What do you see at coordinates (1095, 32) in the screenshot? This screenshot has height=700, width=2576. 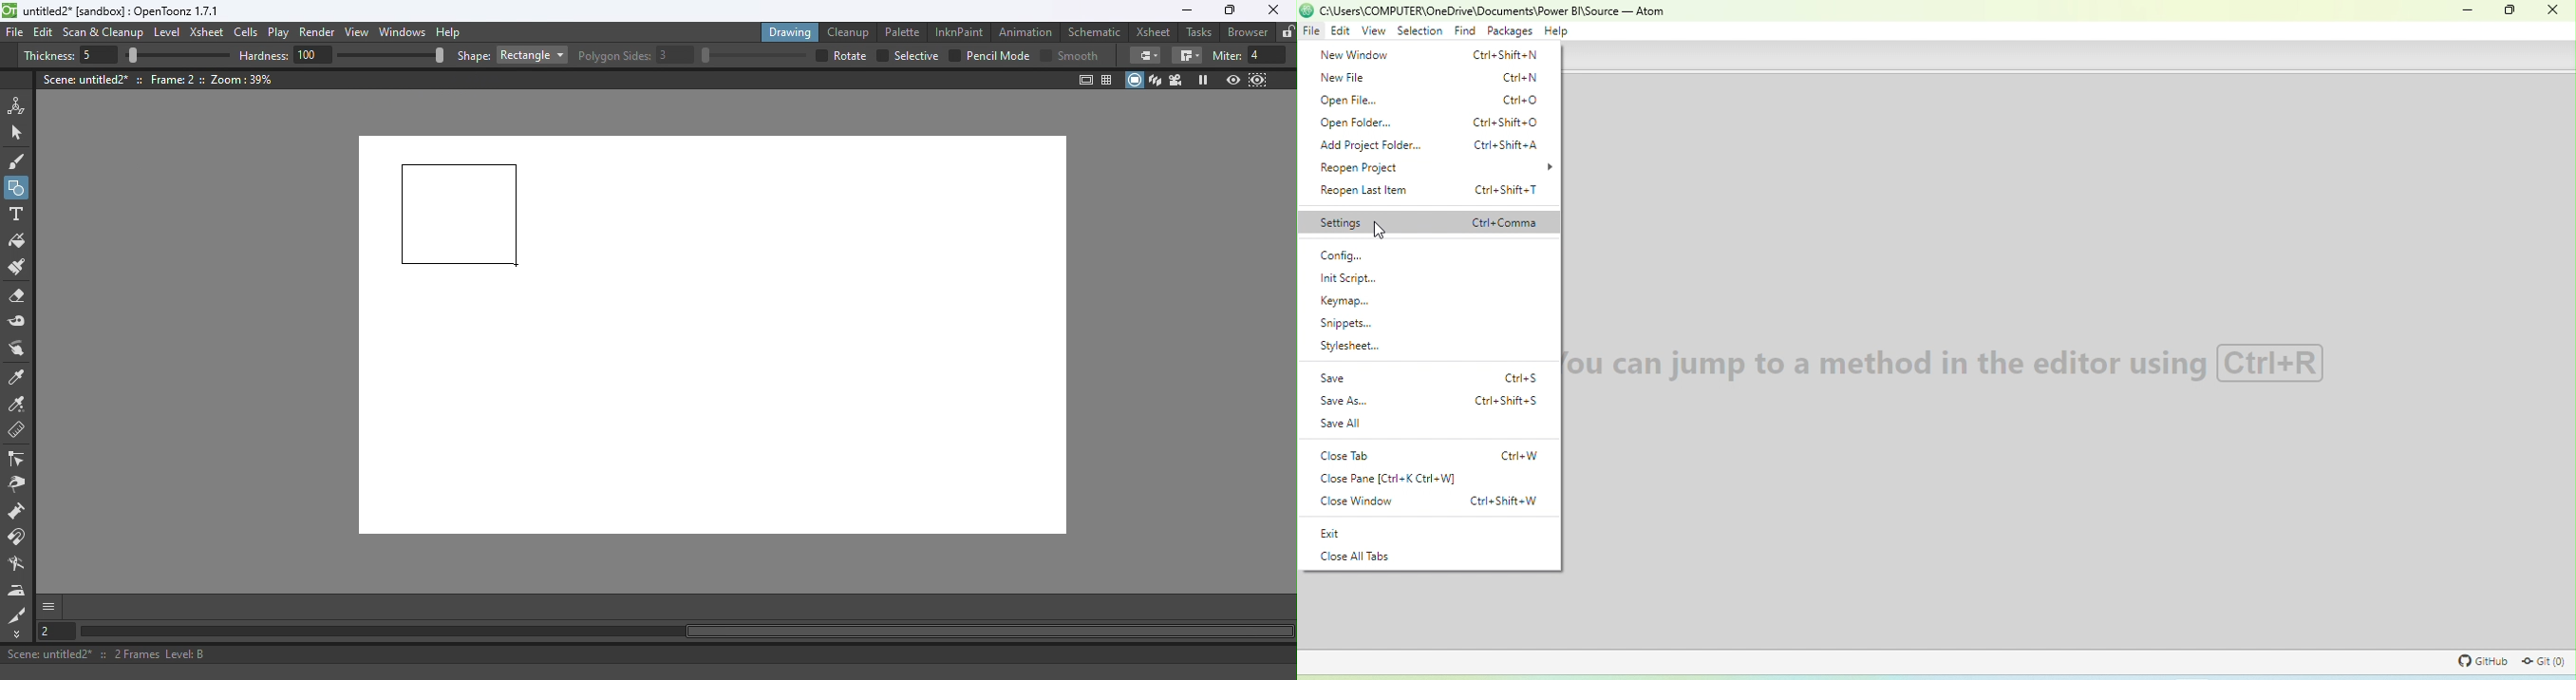 I see `Schematic` at bounding box center [1095, 32].